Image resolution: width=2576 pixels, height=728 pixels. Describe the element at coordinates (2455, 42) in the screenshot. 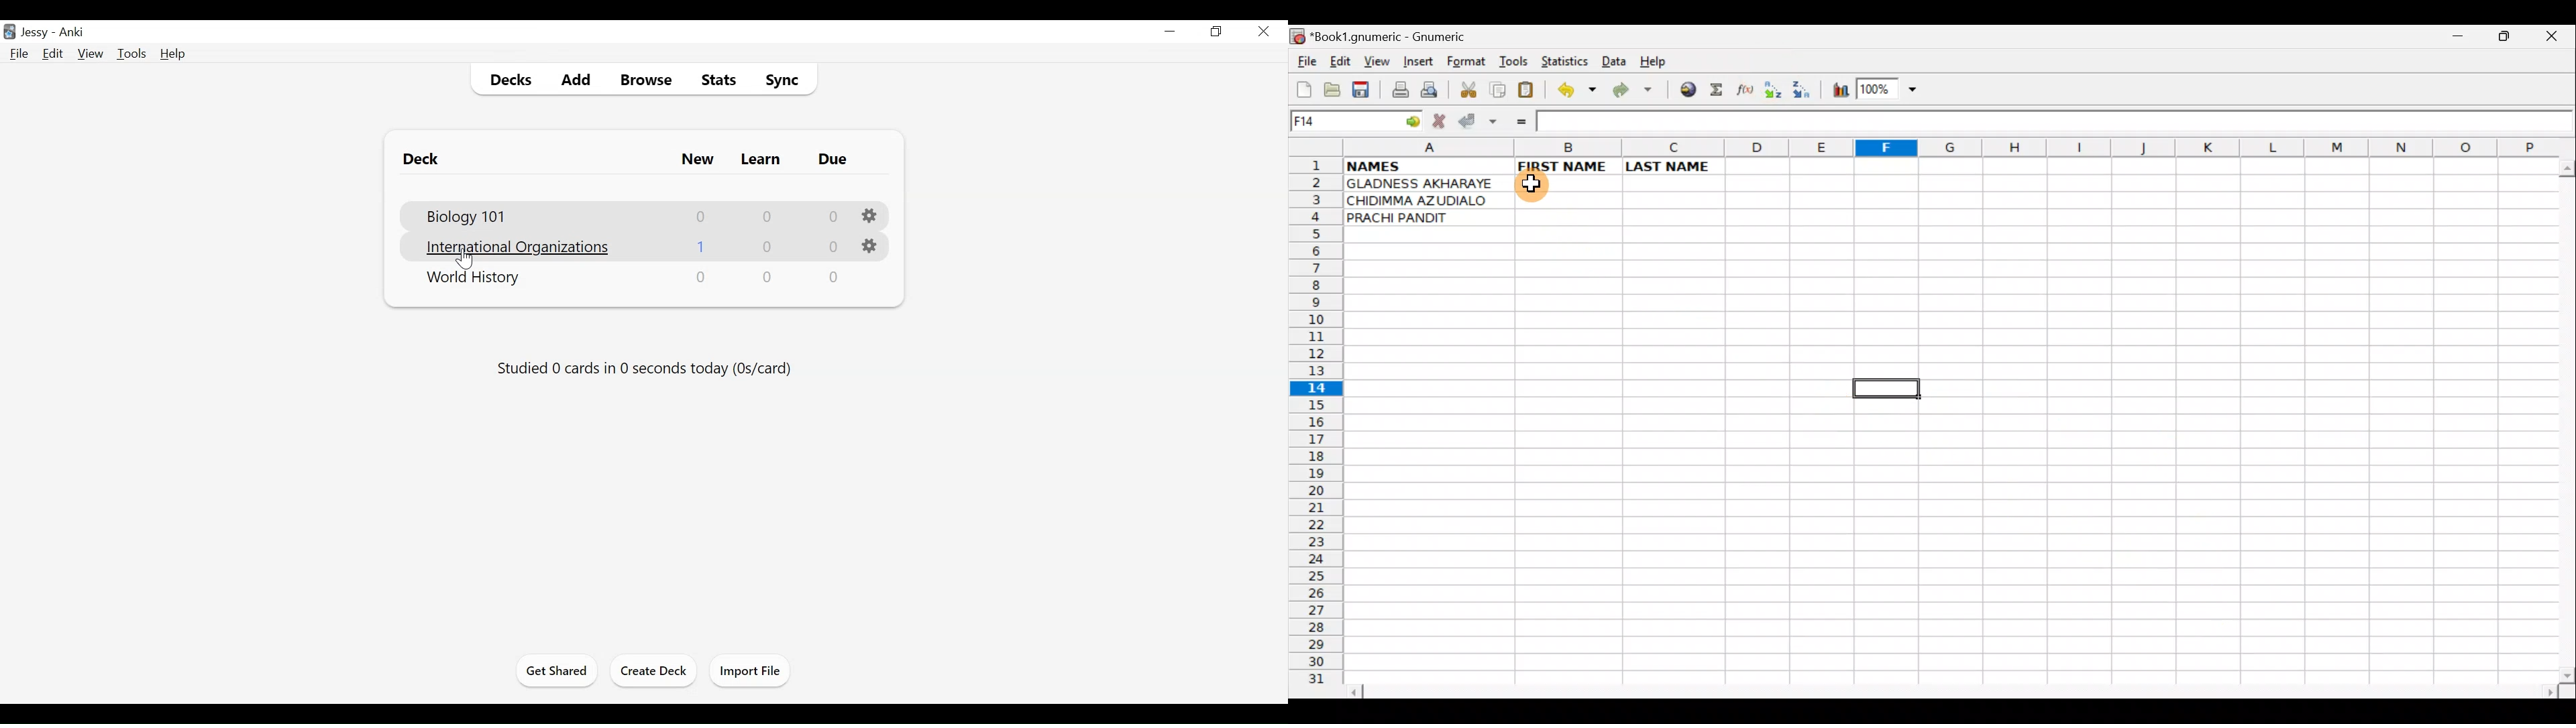

I see `Minimize` at that location.